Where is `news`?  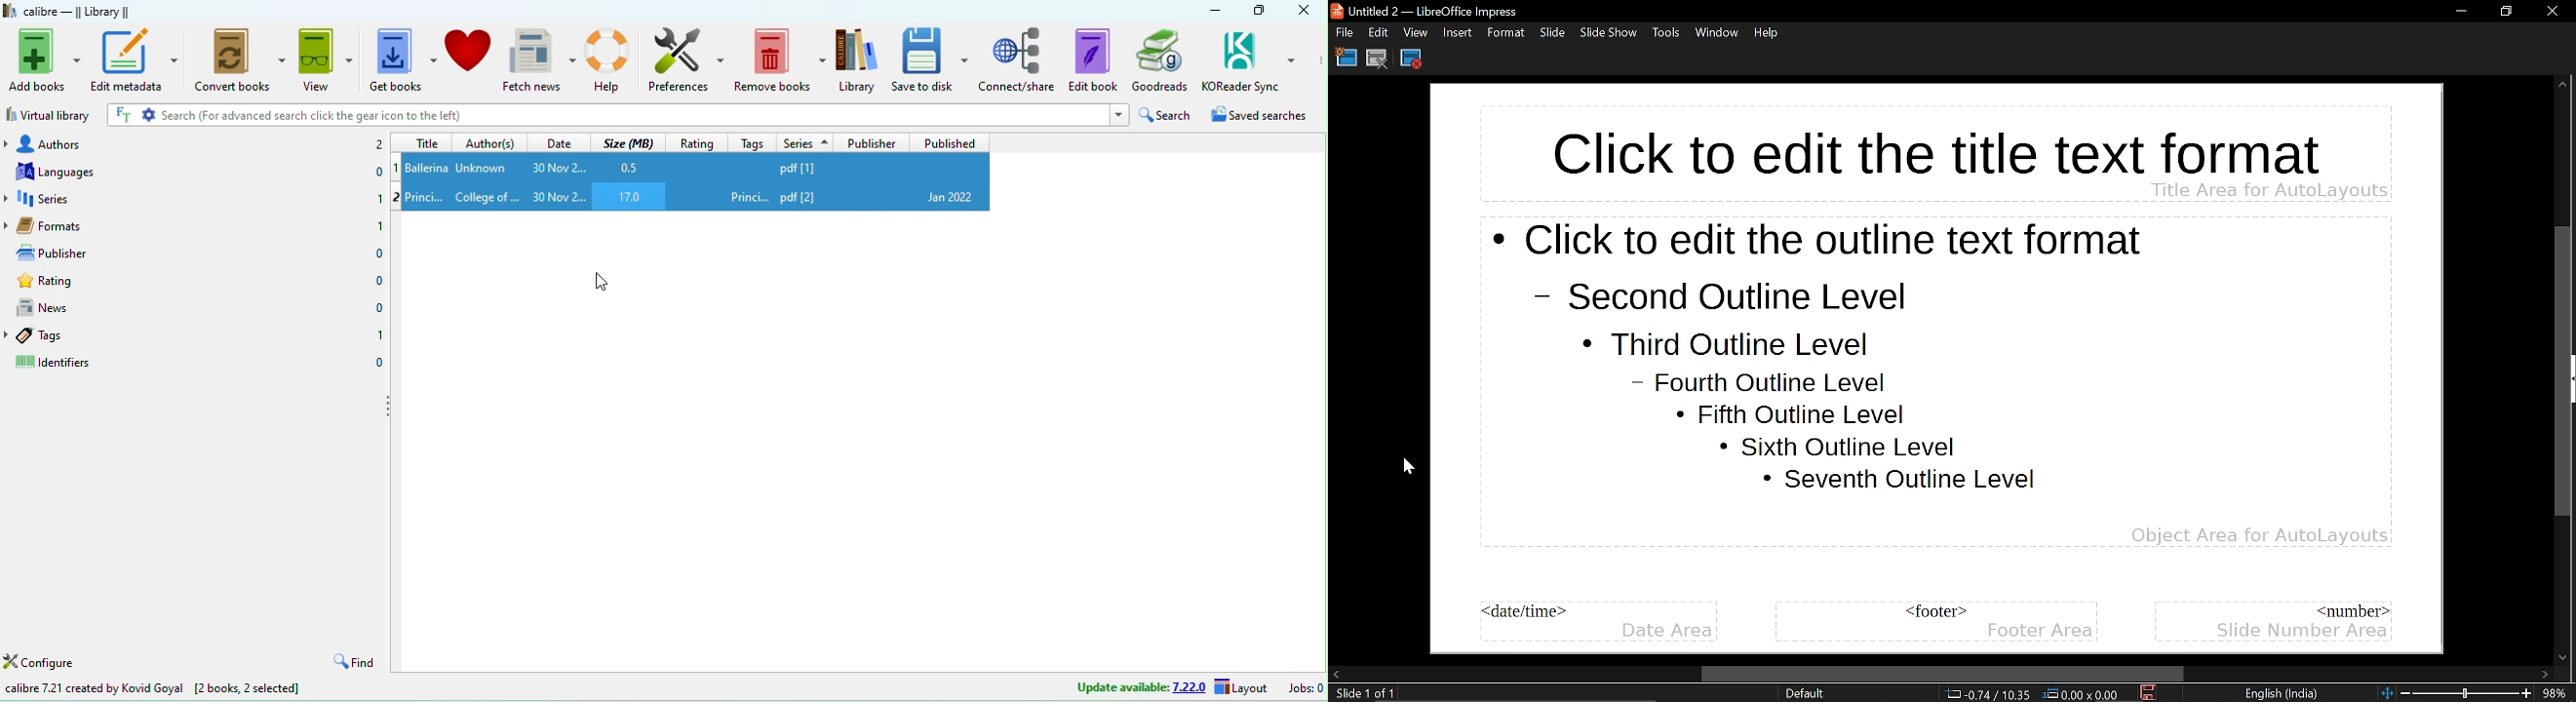 news is located at coordinates (69, 306).